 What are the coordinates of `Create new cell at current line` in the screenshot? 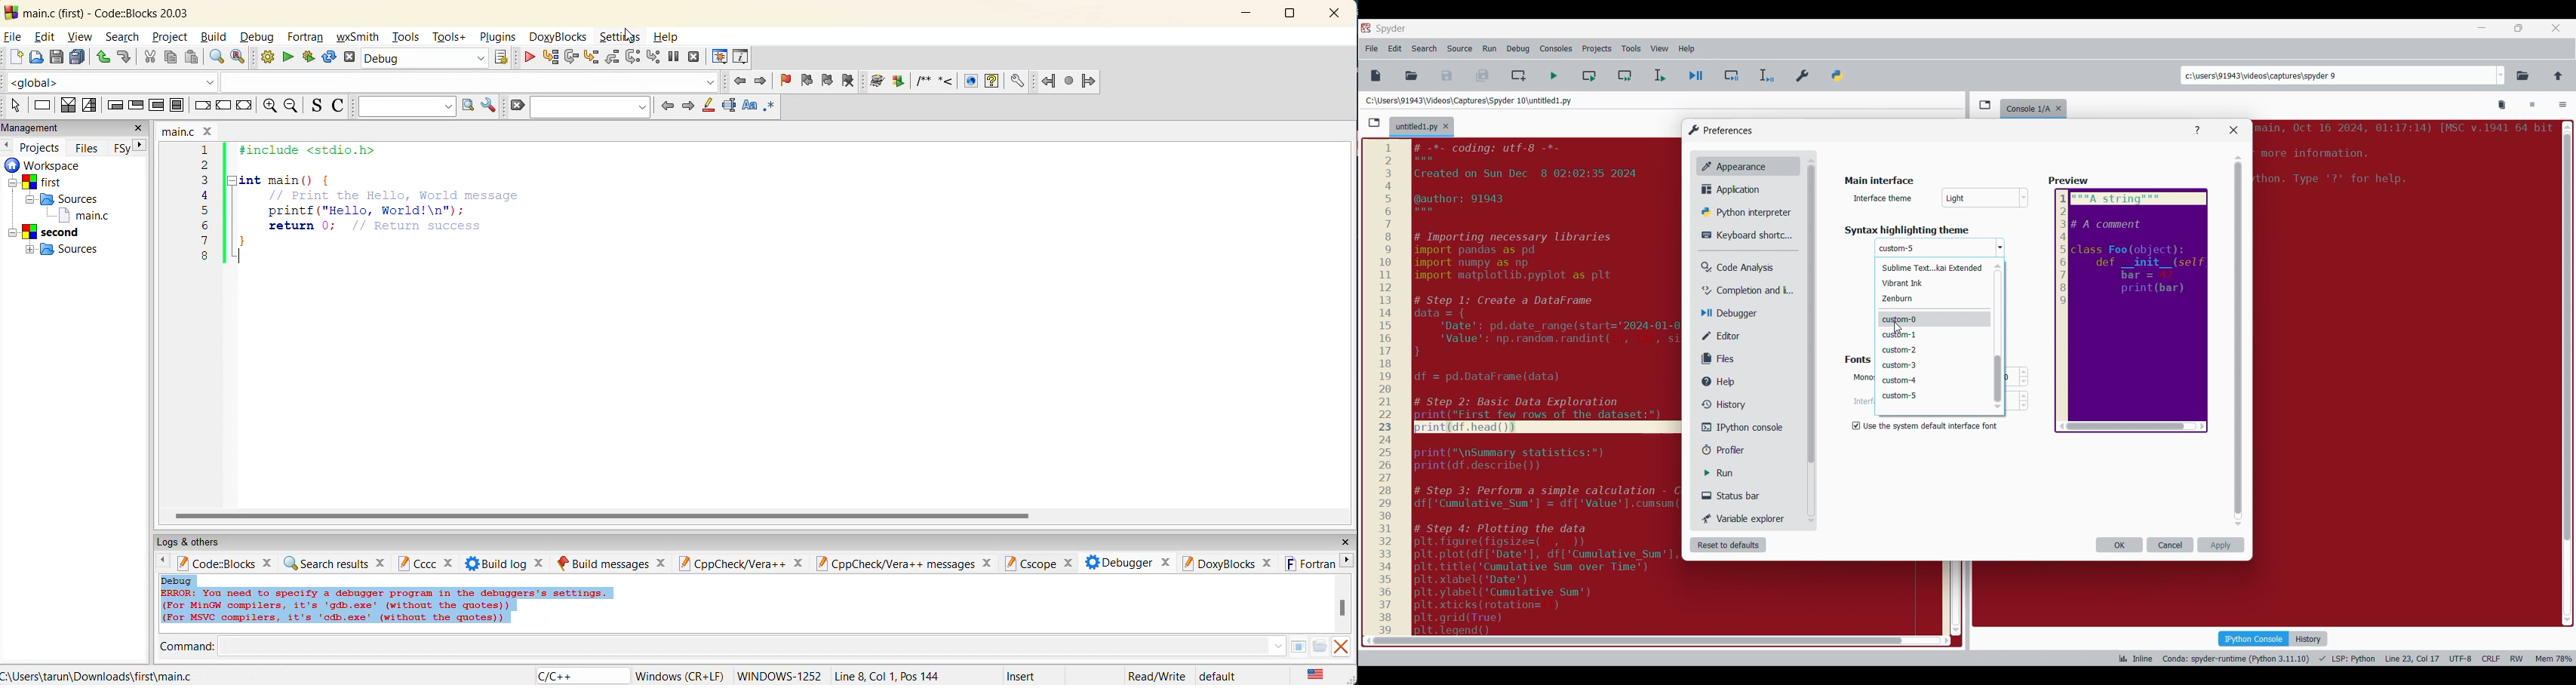 It's located at (1519, 75).